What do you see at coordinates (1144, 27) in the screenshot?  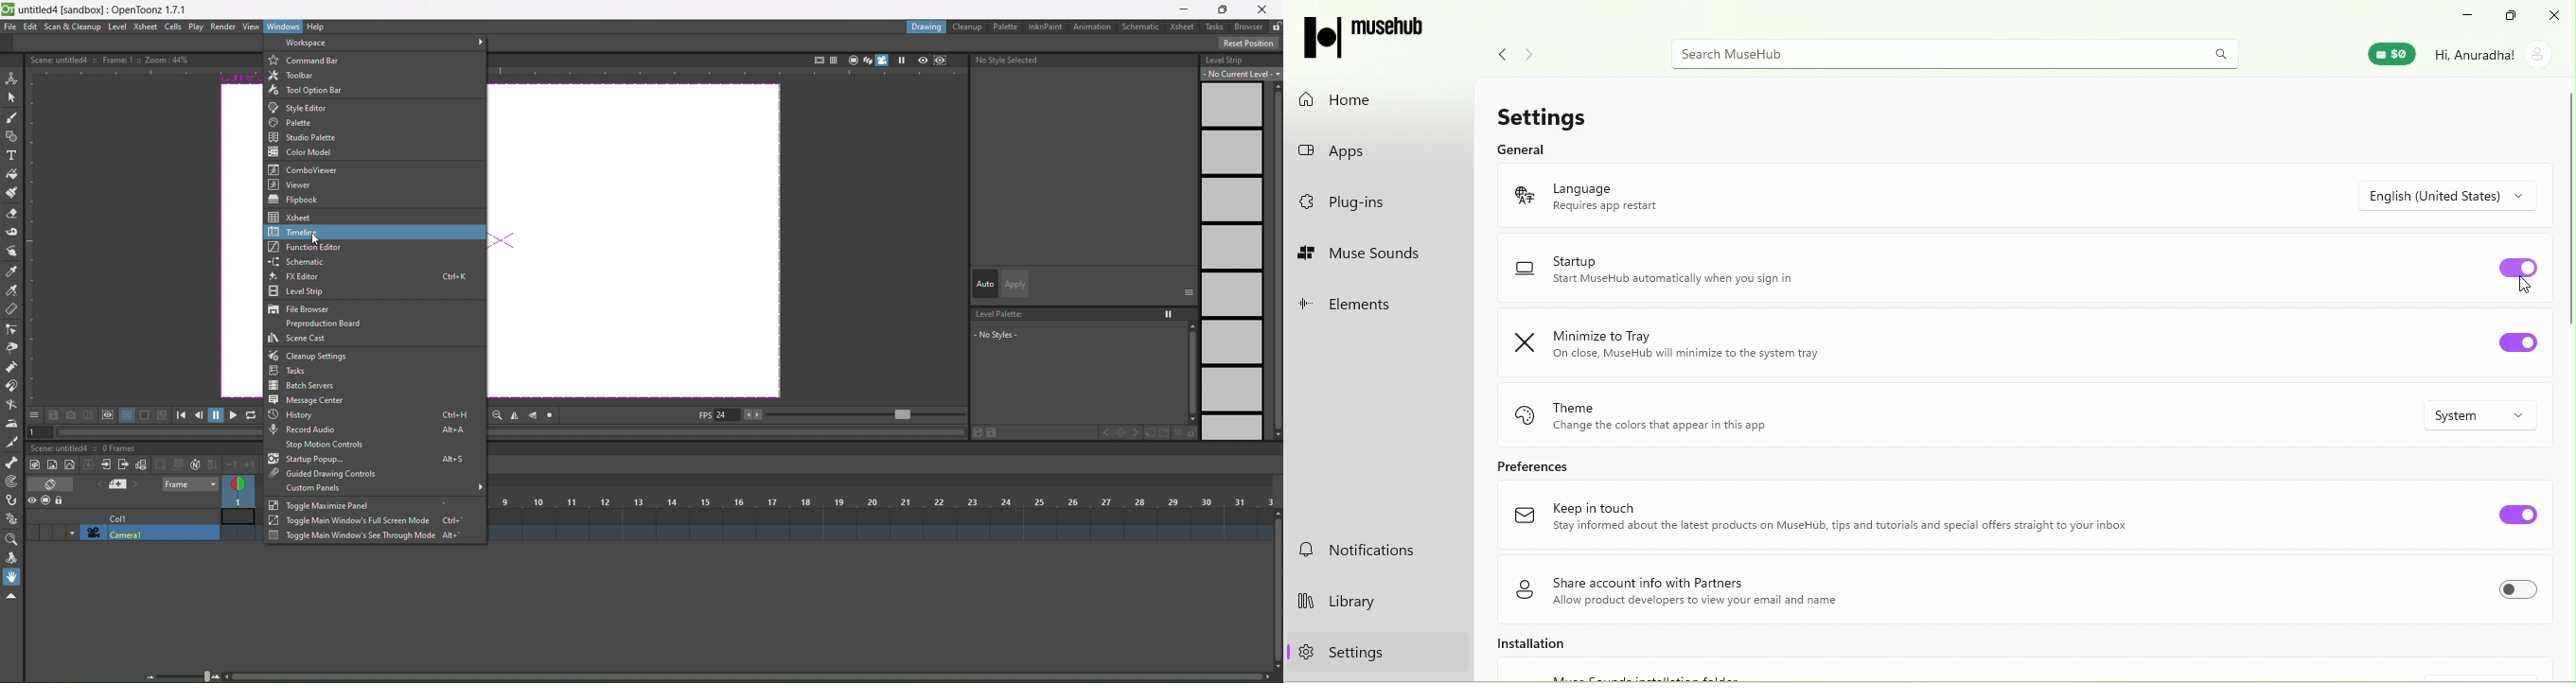 I see `schematic` at bounding box center [1144, 27].